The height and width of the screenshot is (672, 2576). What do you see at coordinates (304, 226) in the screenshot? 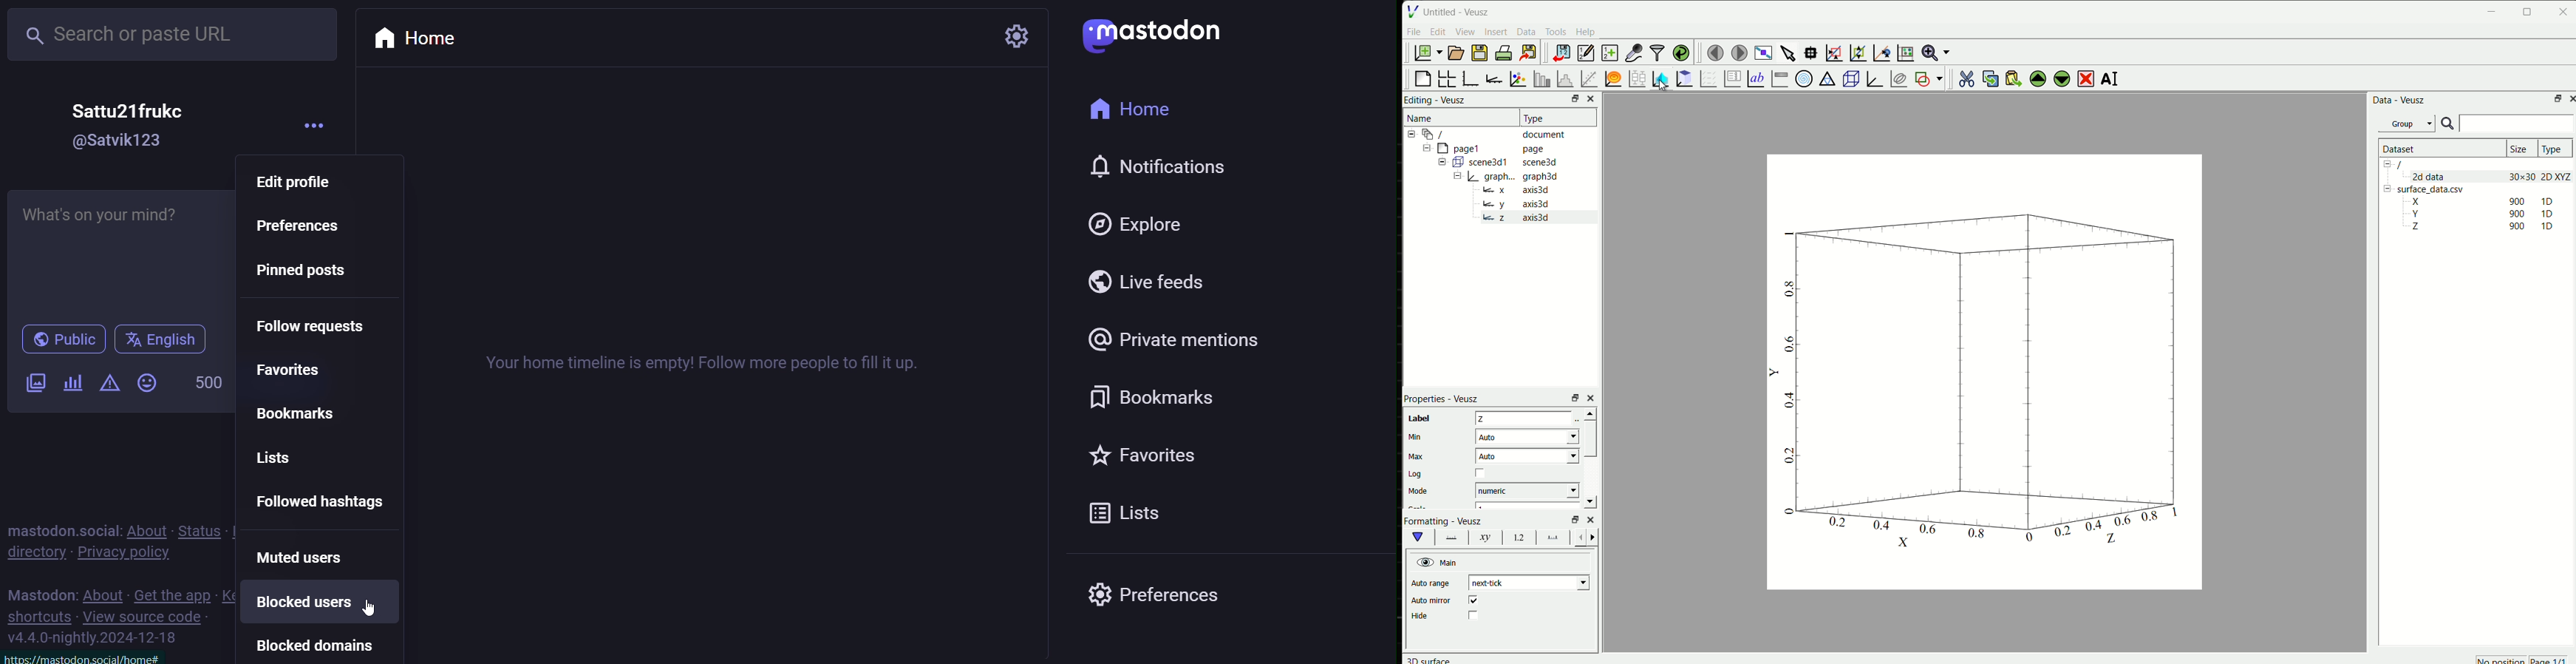
I see `preferences` at bounding box center [304, 226].